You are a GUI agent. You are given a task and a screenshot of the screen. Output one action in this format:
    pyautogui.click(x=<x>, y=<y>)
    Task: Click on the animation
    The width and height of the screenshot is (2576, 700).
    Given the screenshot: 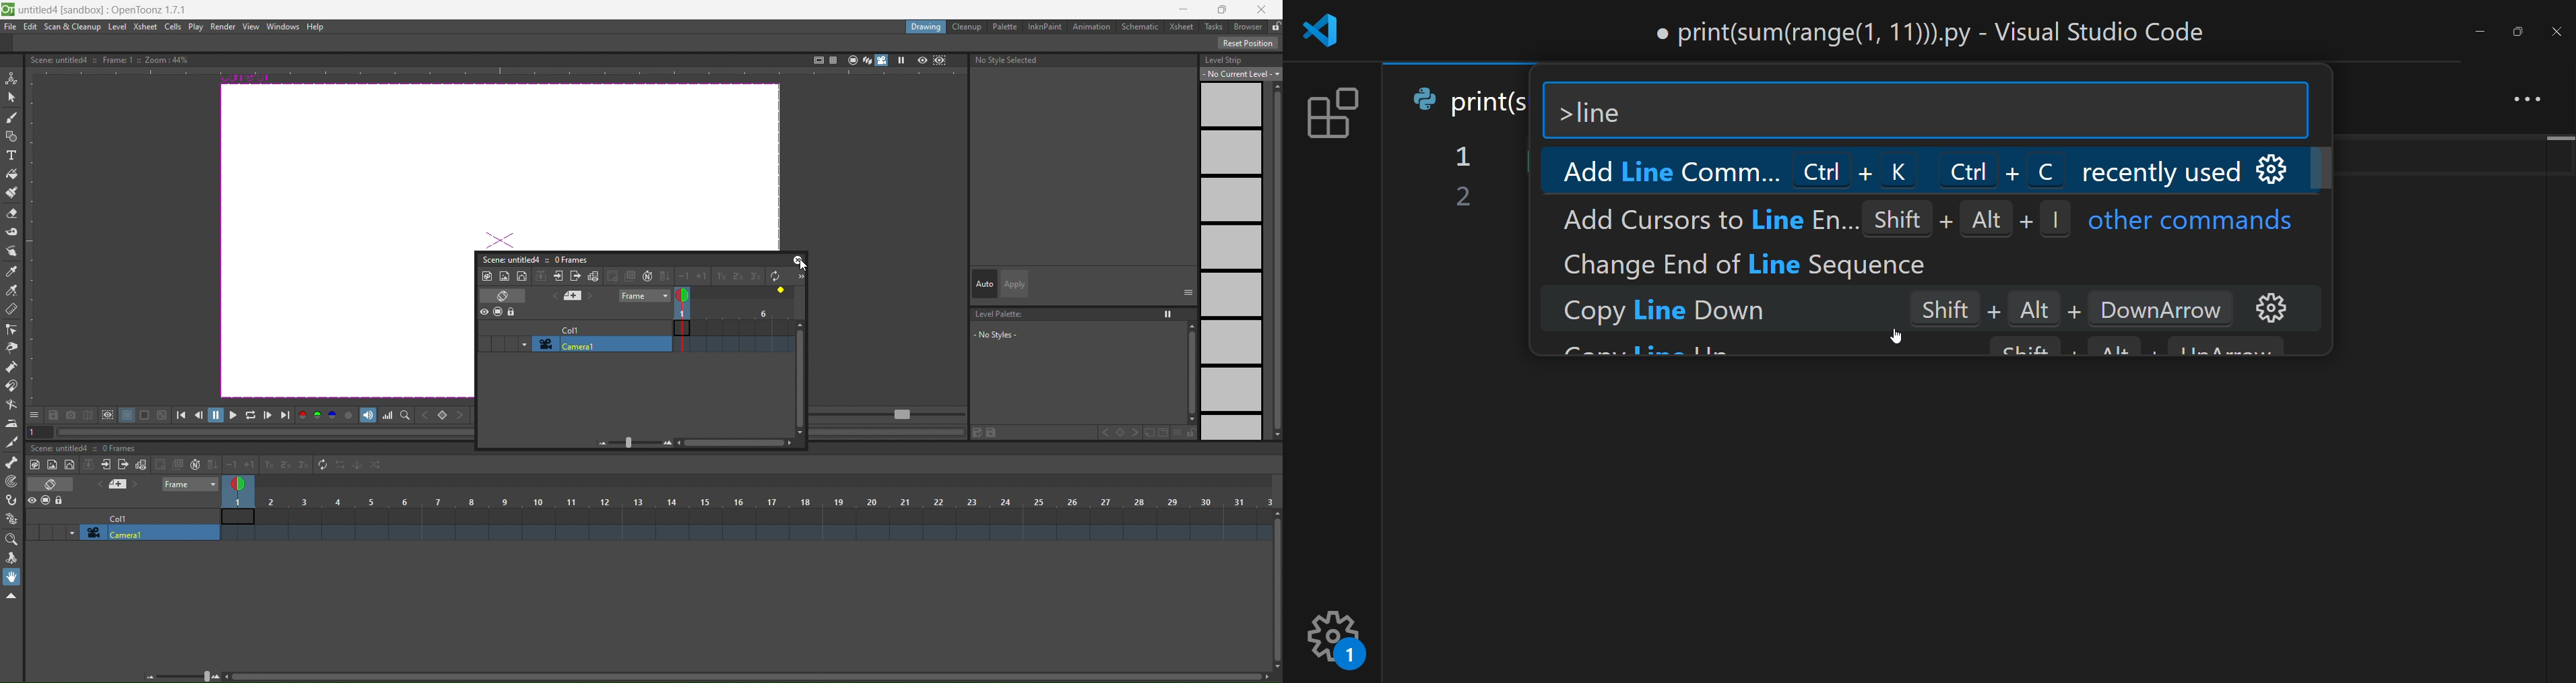 What is the action you would take?
    pyautogui.click(x=1095, y=27)
    